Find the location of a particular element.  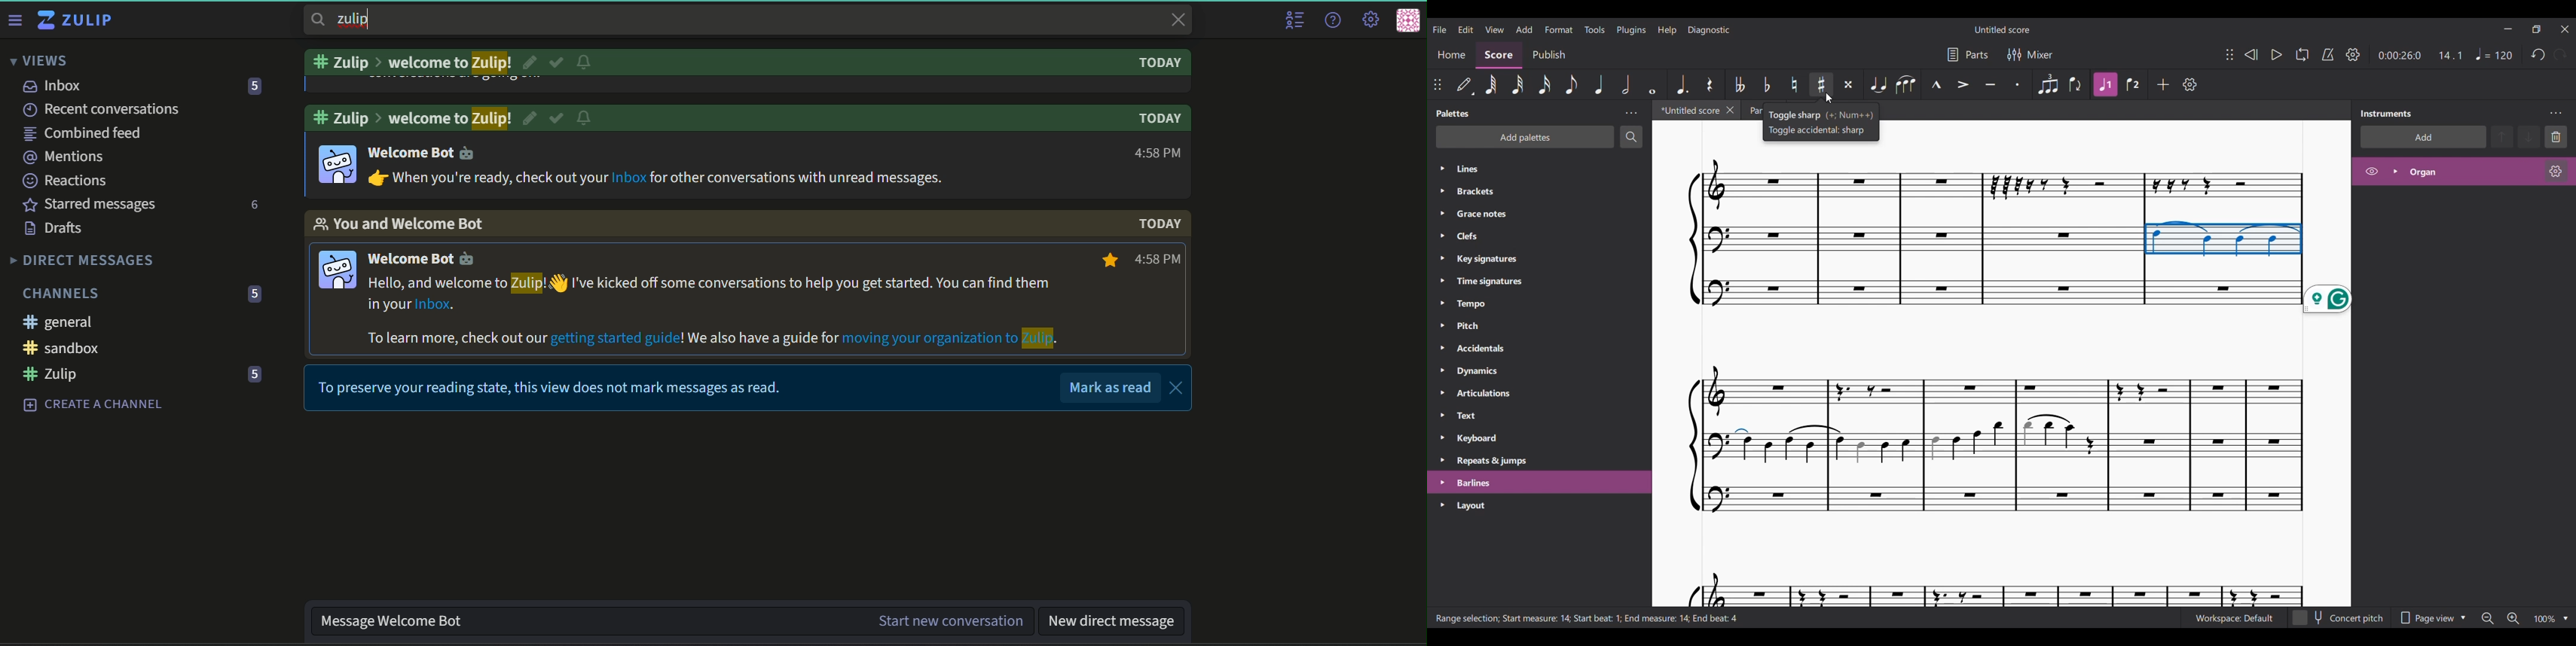

Close interface is located at coordinates (2565, 29).